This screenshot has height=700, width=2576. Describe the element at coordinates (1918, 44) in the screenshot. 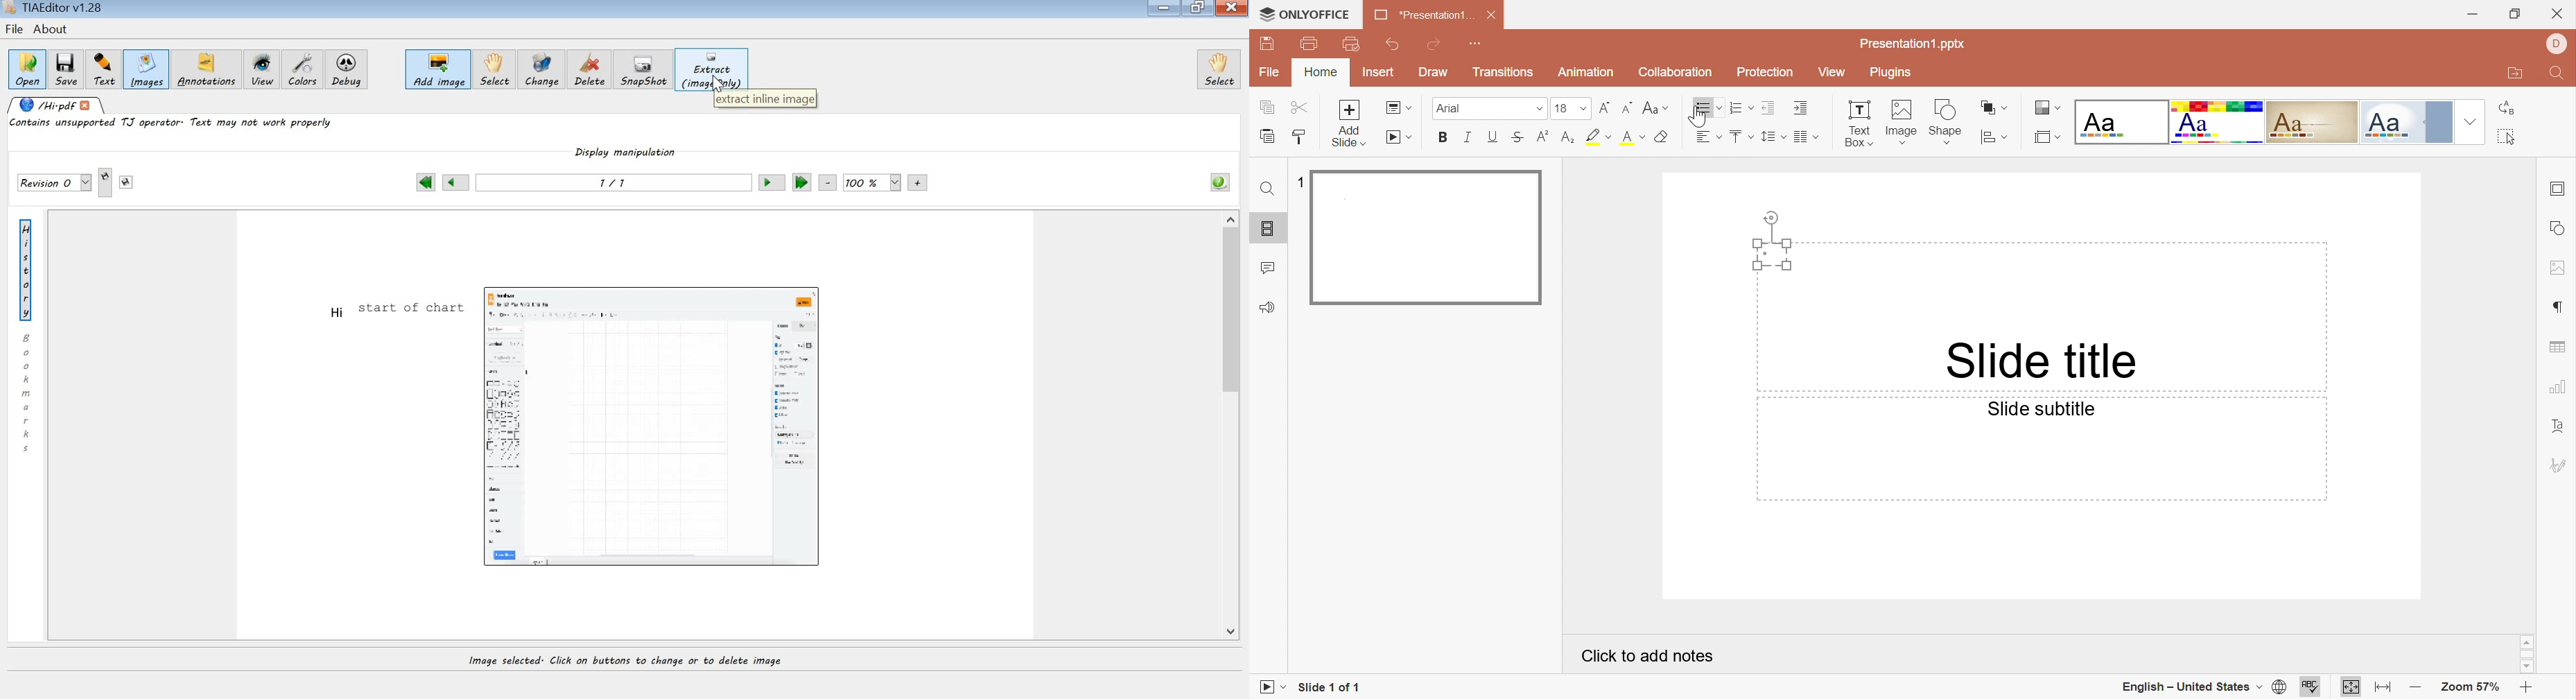

I see `Presentation1.pptx` at that location.